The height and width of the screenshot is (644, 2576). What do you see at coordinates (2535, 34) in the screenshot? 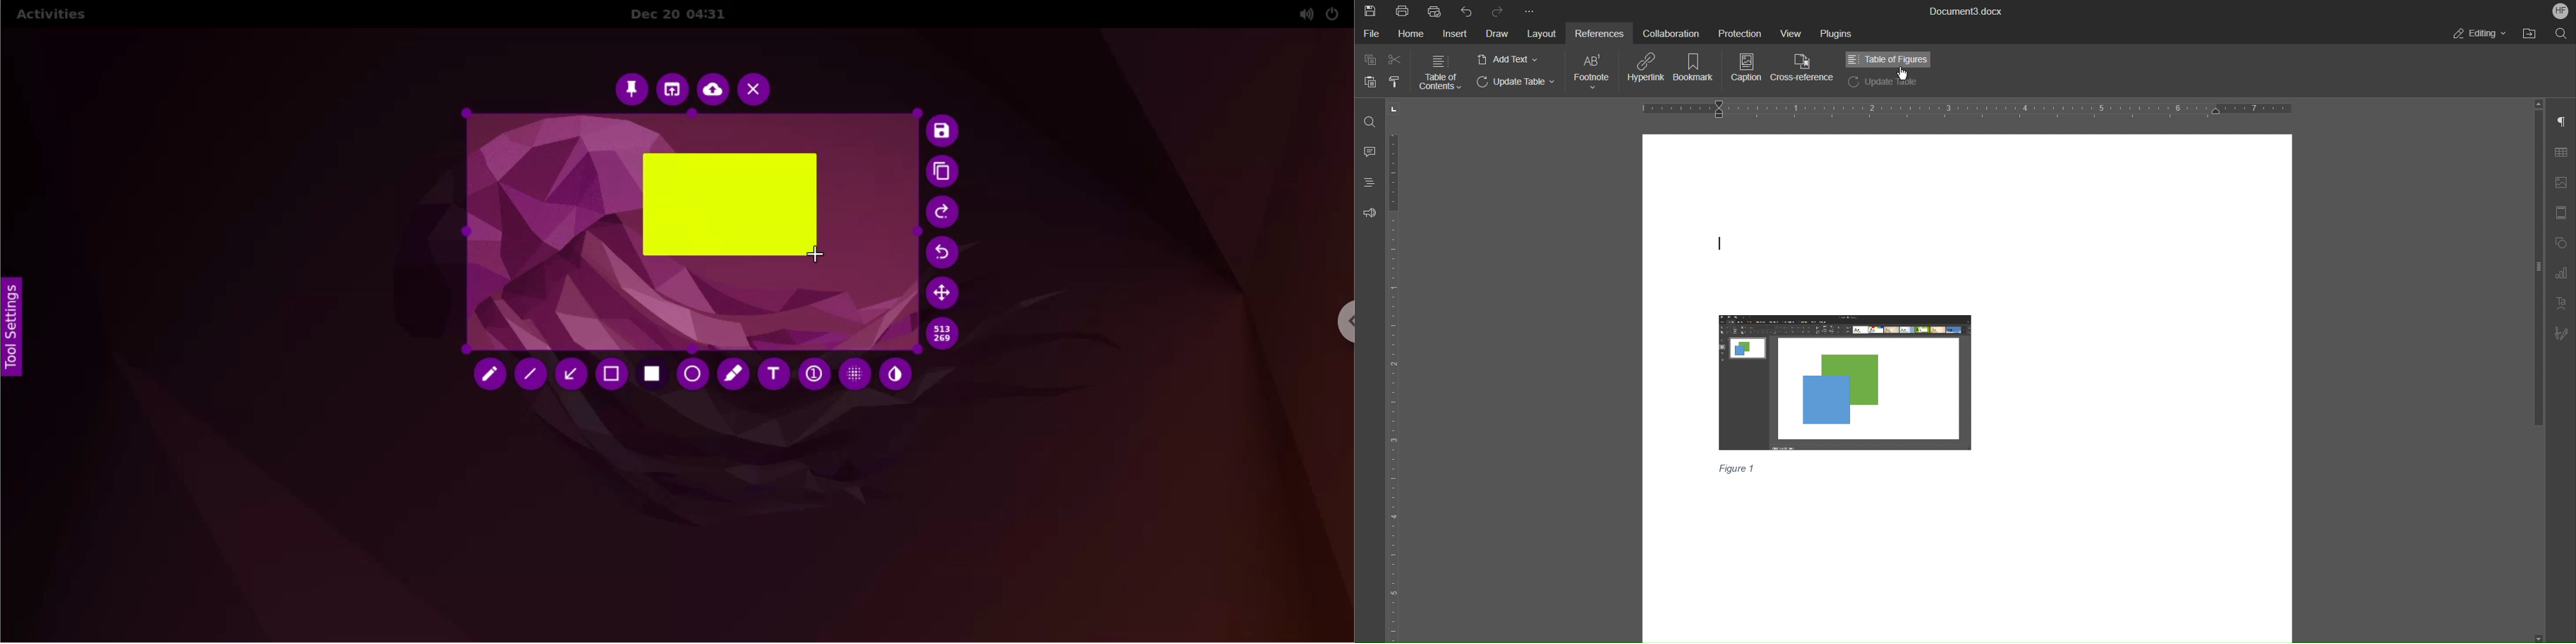
I see `Open File Location` at bounding box center [2535, 34].